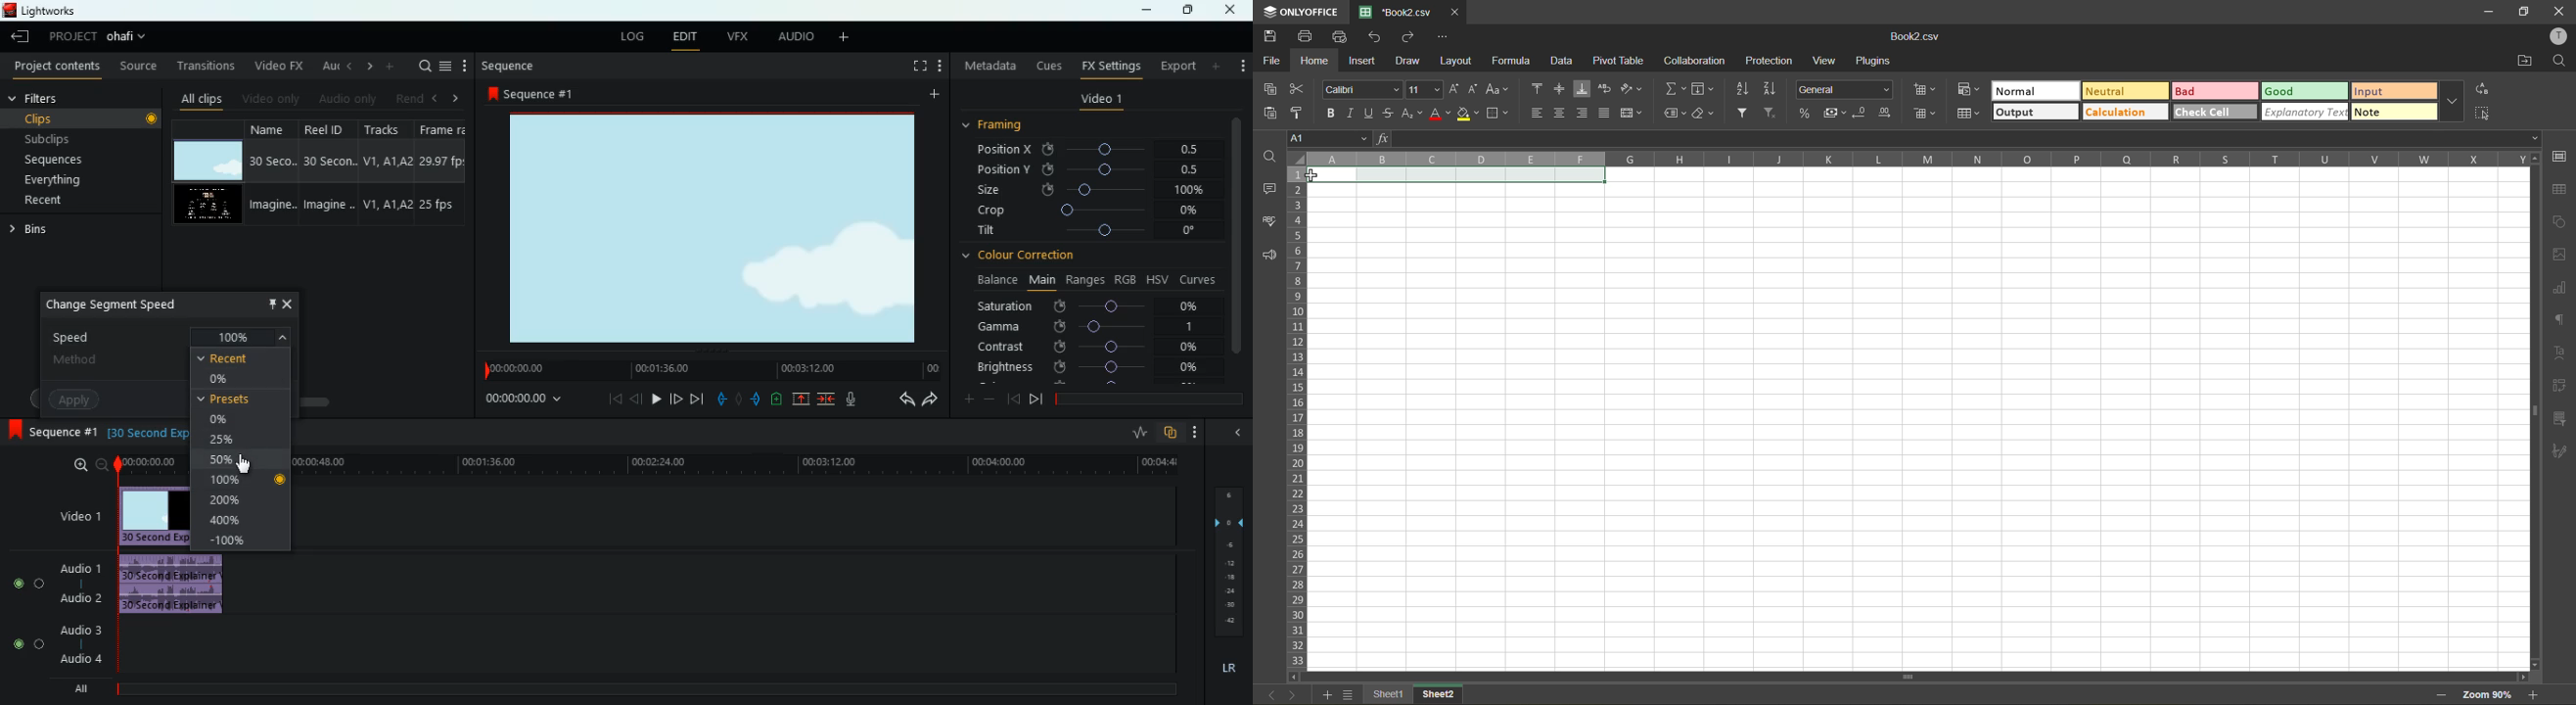 The height and width of the screenshot is (728, 2576). Describe the element at coordinates (1082, 280) in the screenshot. I see `ranges` at that location.